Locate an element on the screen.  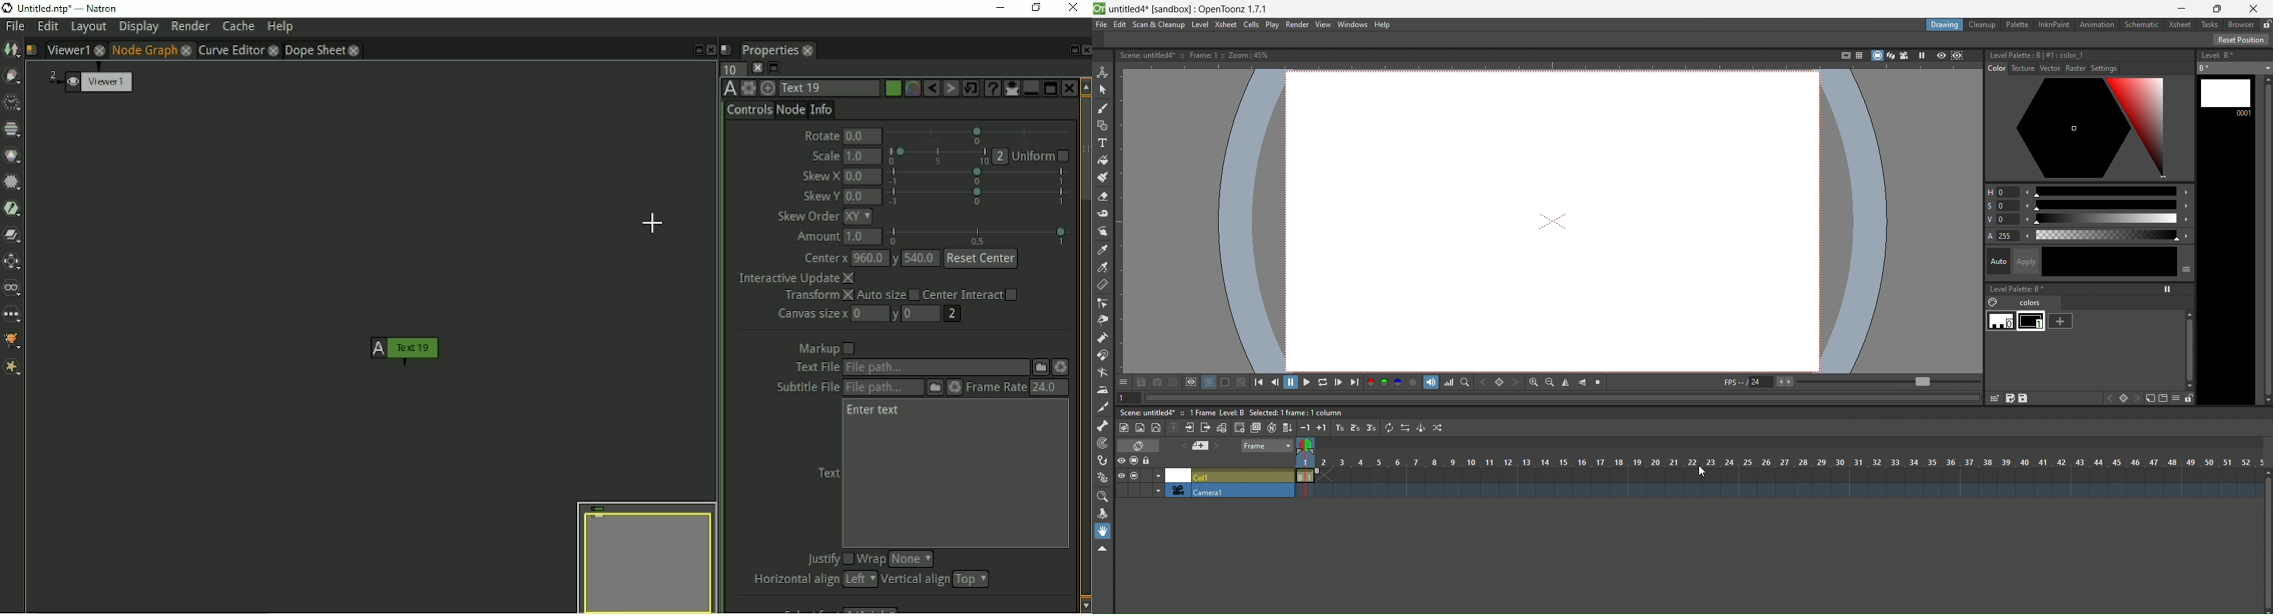
drawing is located at coordinates (1945, 26).